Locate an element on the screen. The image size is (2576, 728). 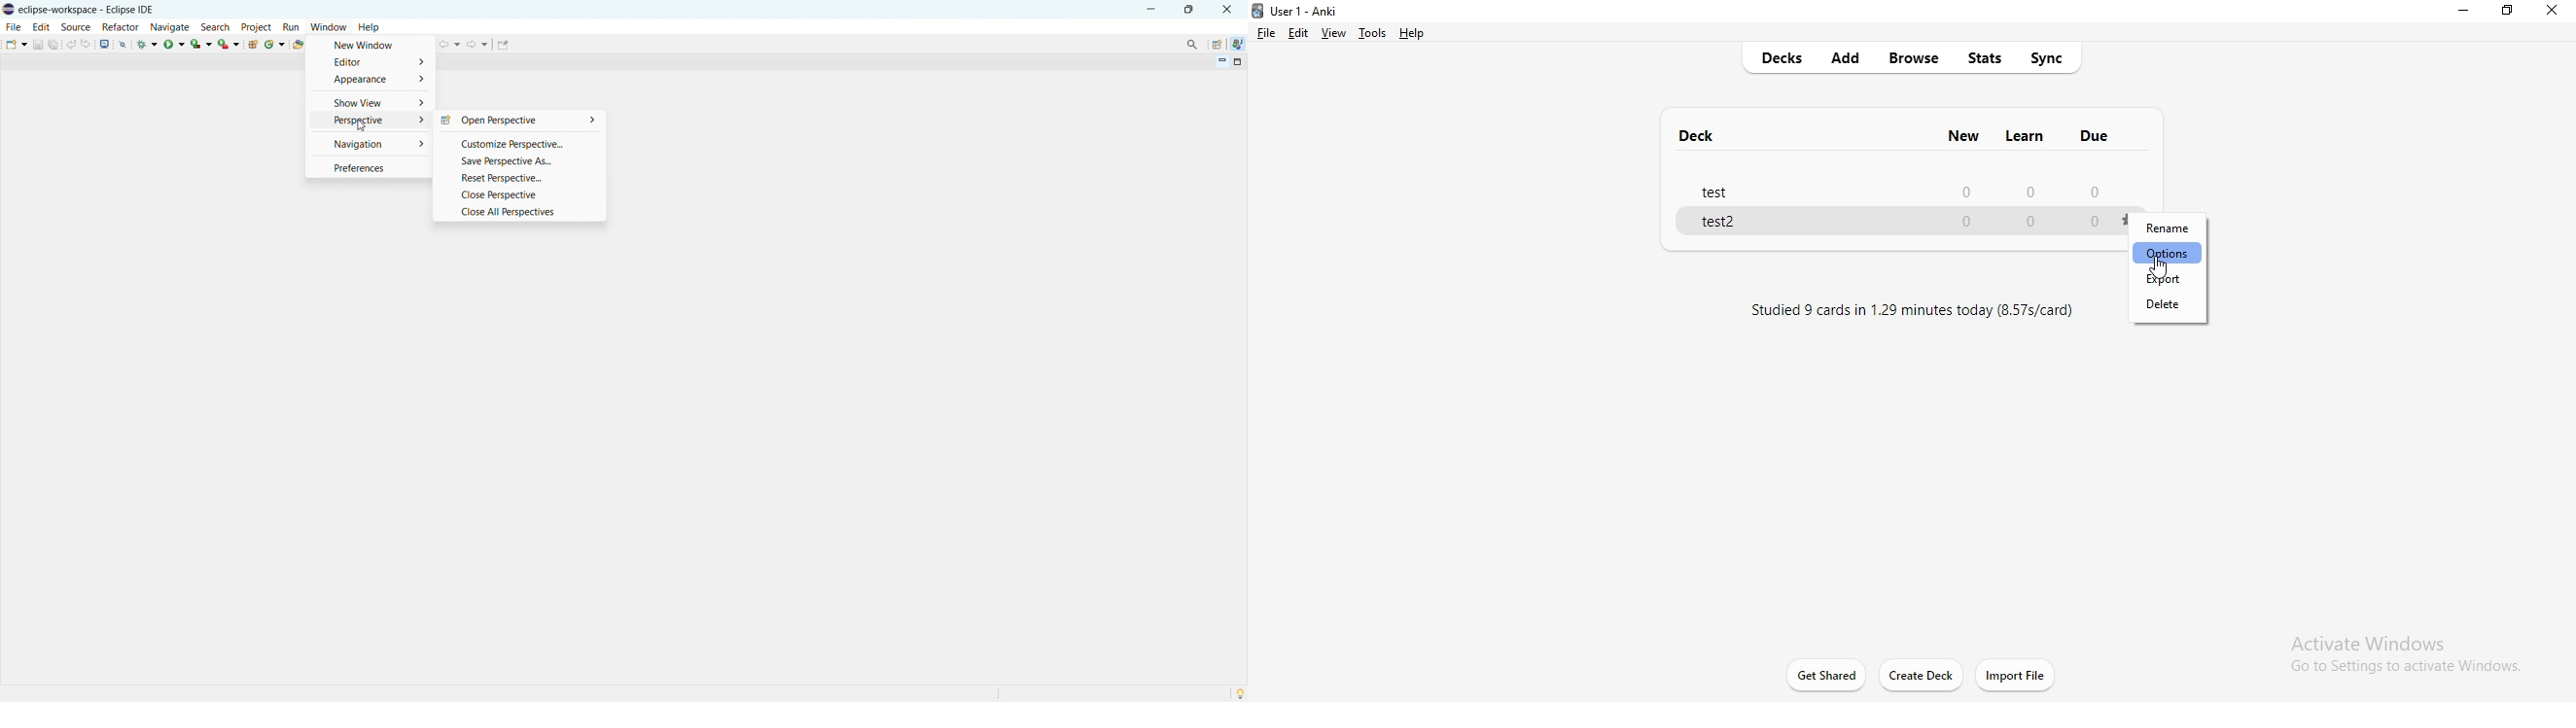
run is located at coordinates (174, 44).